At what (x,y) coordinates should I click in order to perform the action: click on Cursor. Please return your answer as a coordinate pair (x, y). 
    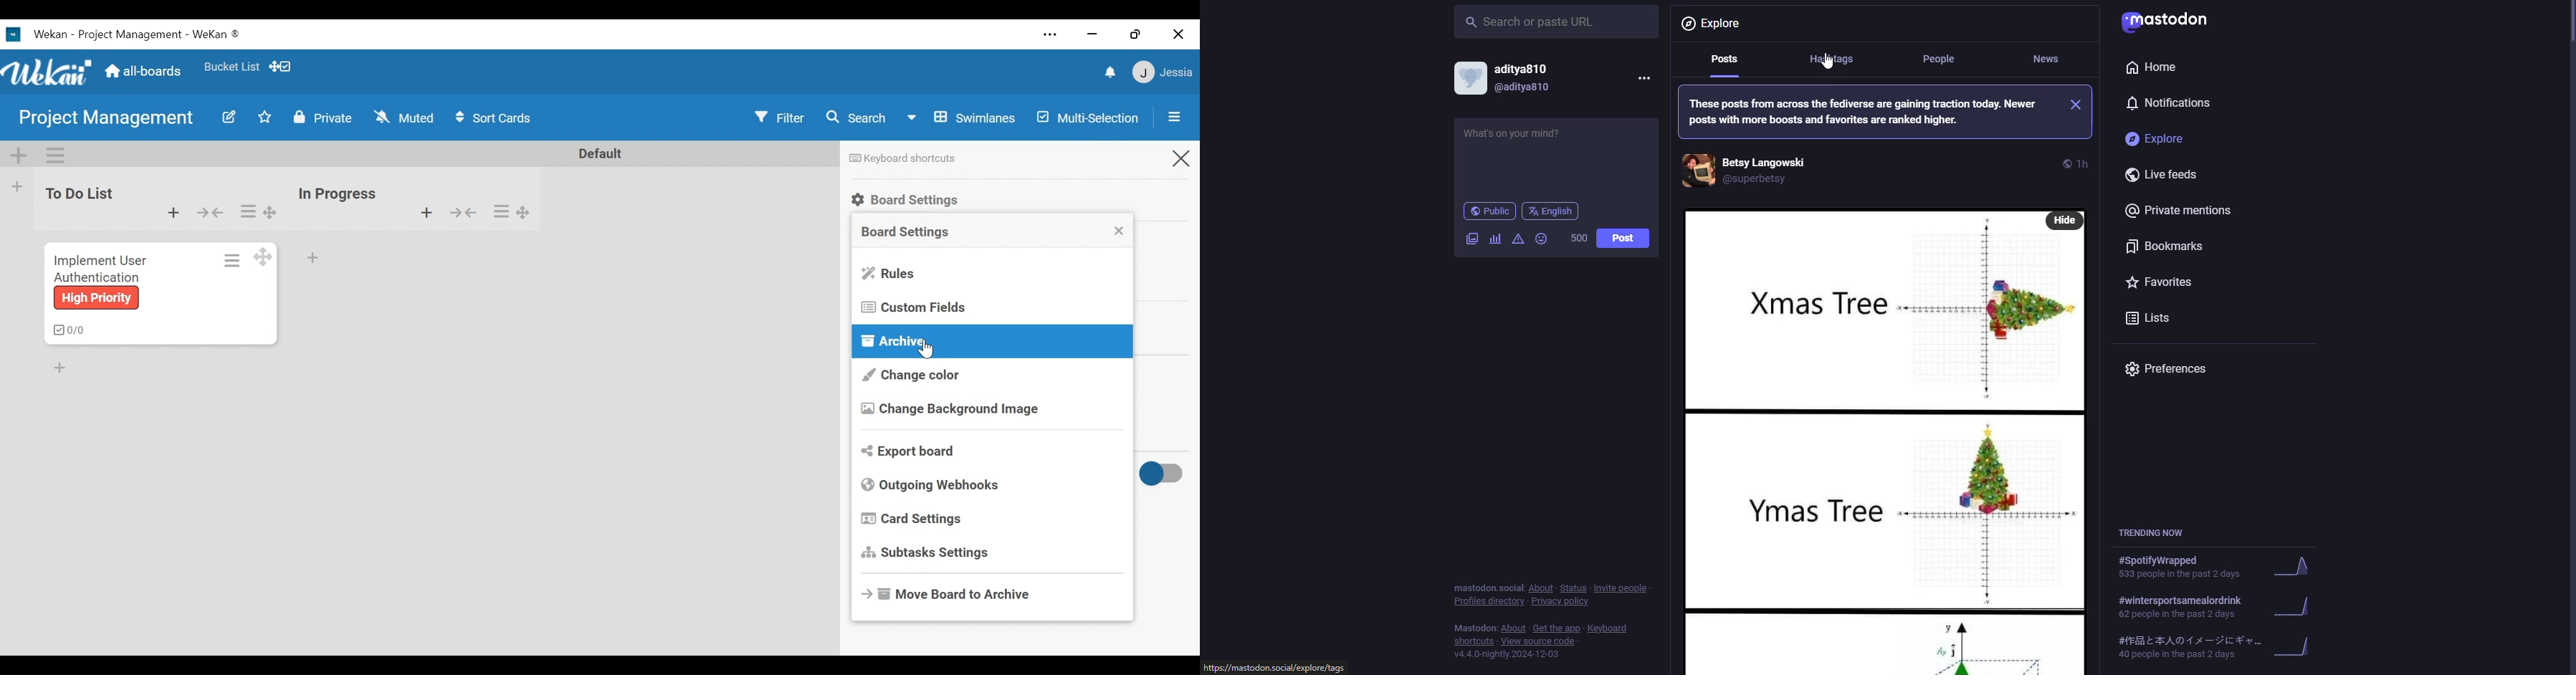
    Looking at the image, I should click on (931, 347).